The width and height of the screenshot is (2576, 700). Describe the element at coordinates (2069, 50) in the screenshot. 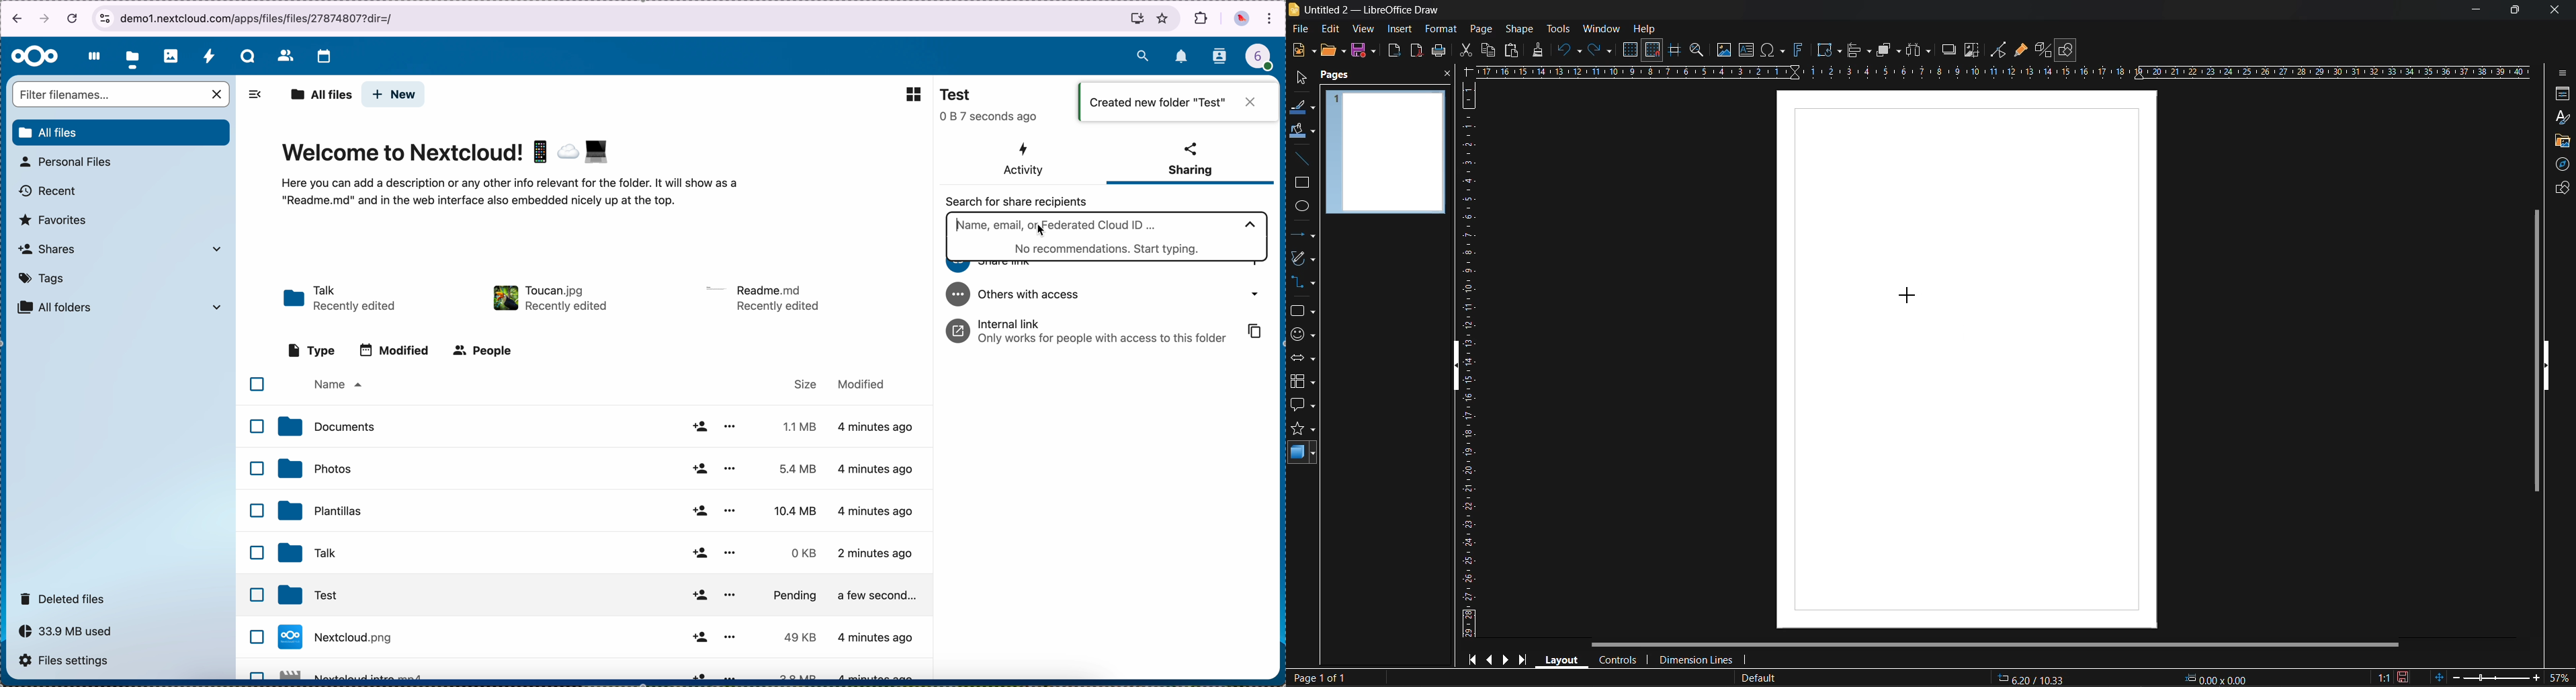

I see `show draw functions` at that location.